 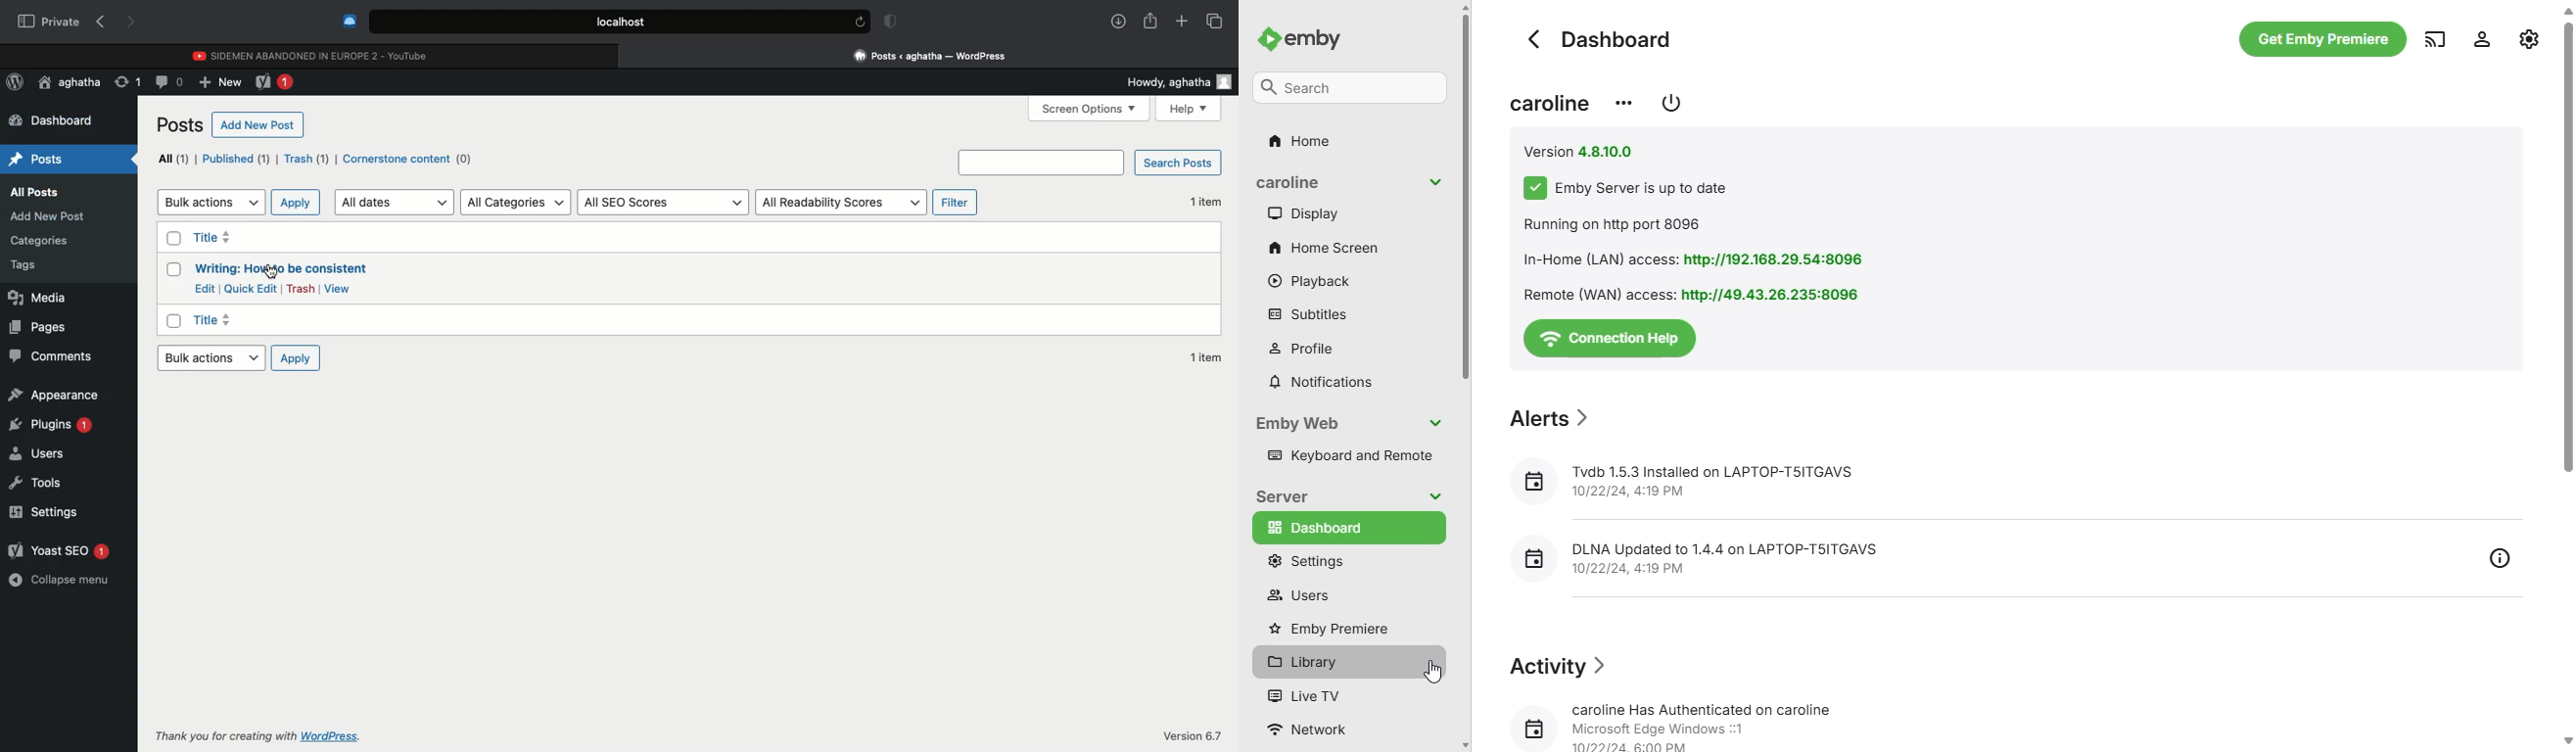 I want to click on Filter, so click(x=956, y=202).